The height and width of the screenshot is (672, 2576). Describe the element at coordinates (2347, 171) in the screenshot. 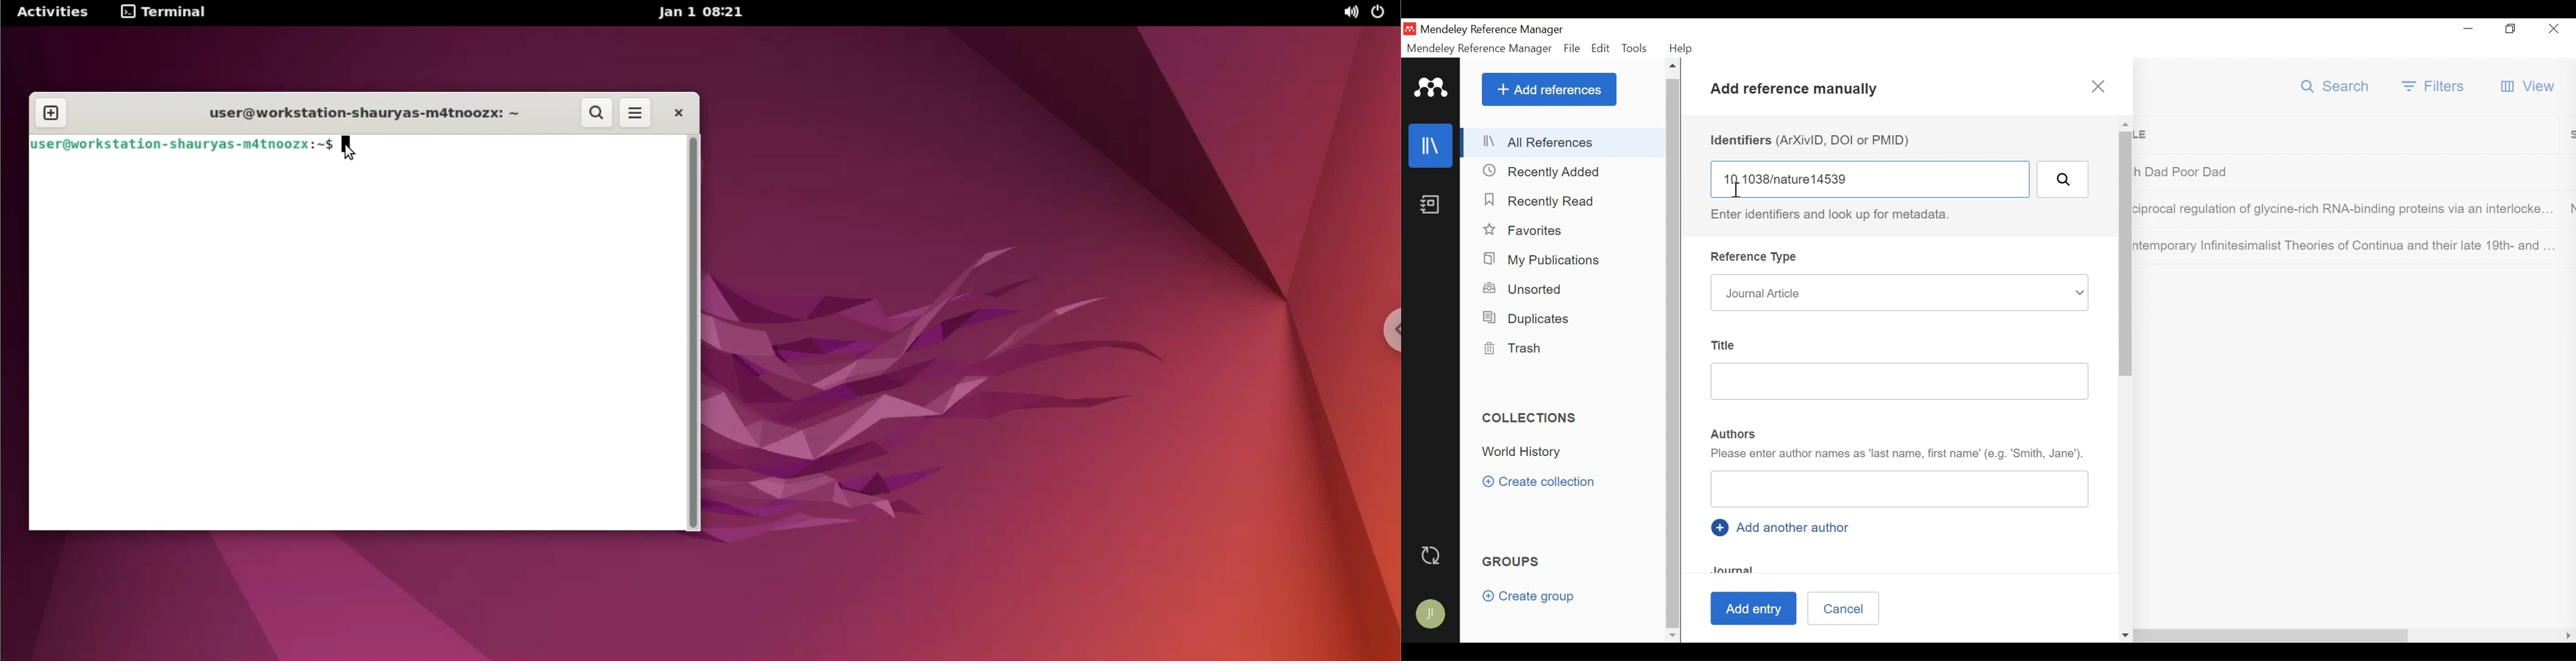

I see `Dad Poor Dad` at that location.